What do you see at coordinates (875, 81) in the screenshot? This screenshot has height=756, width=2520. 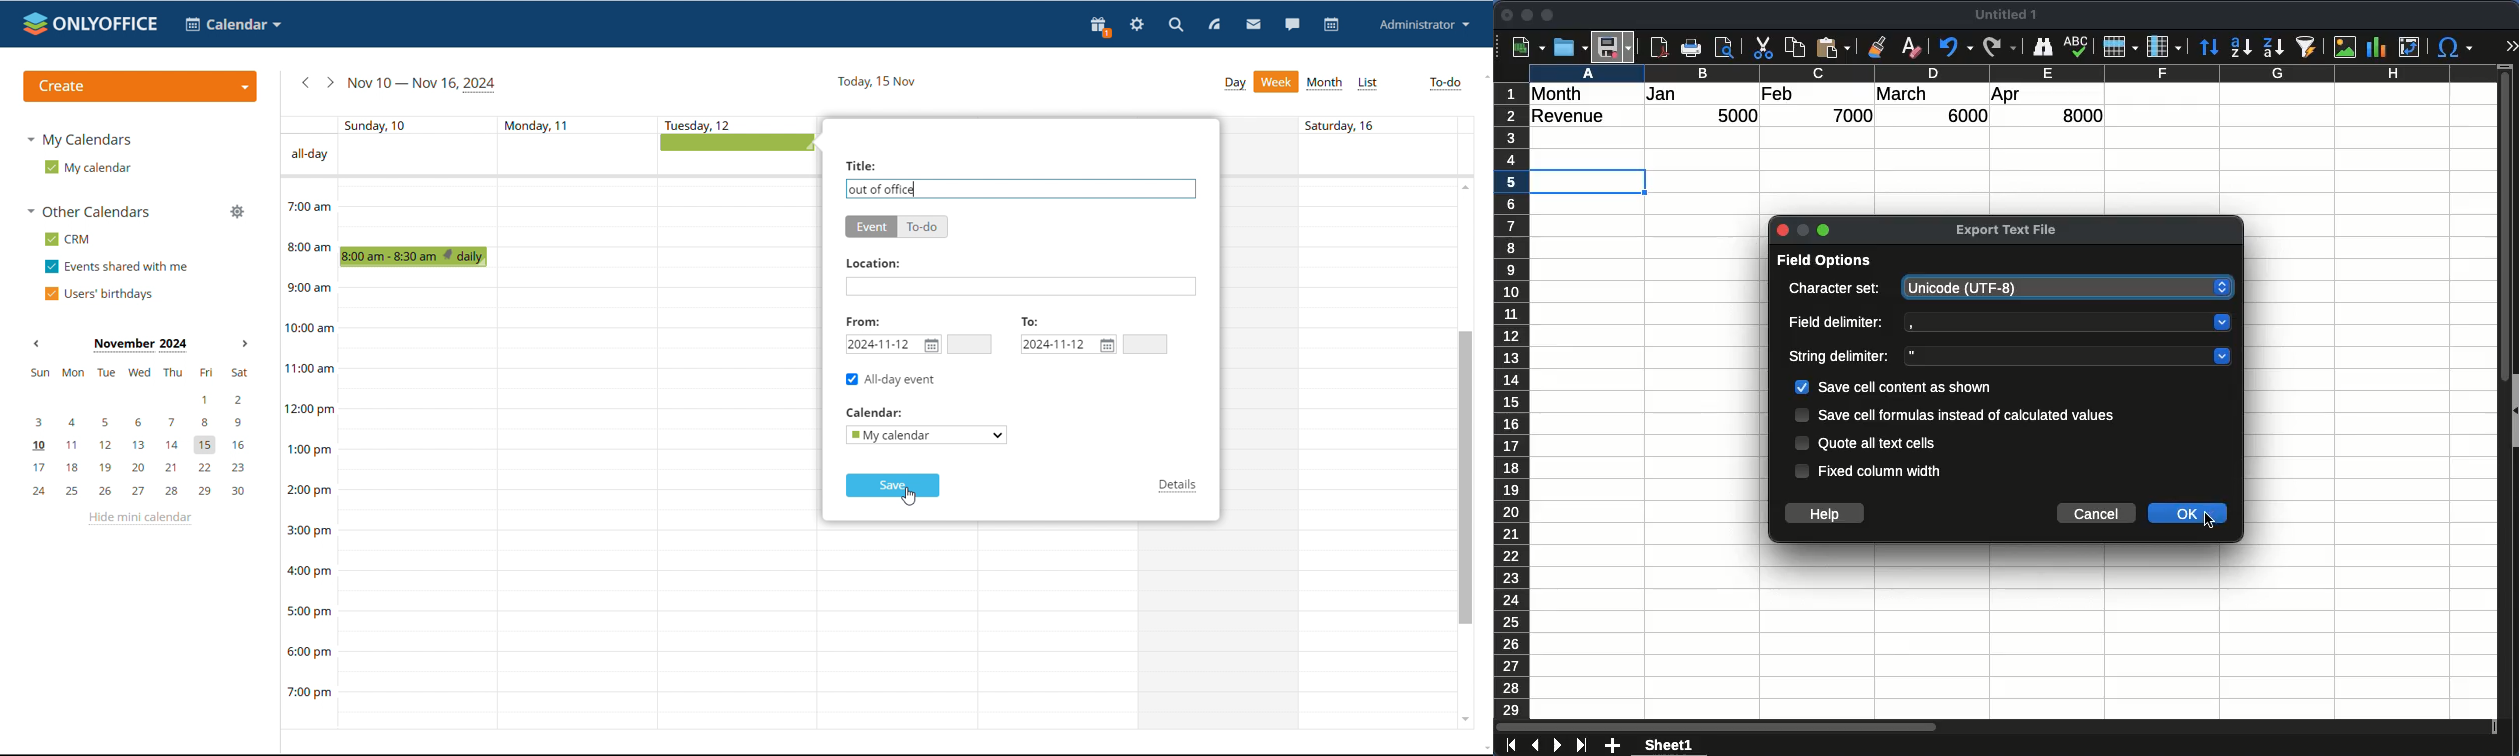 I see `current date` at bounding box center [875, 81].